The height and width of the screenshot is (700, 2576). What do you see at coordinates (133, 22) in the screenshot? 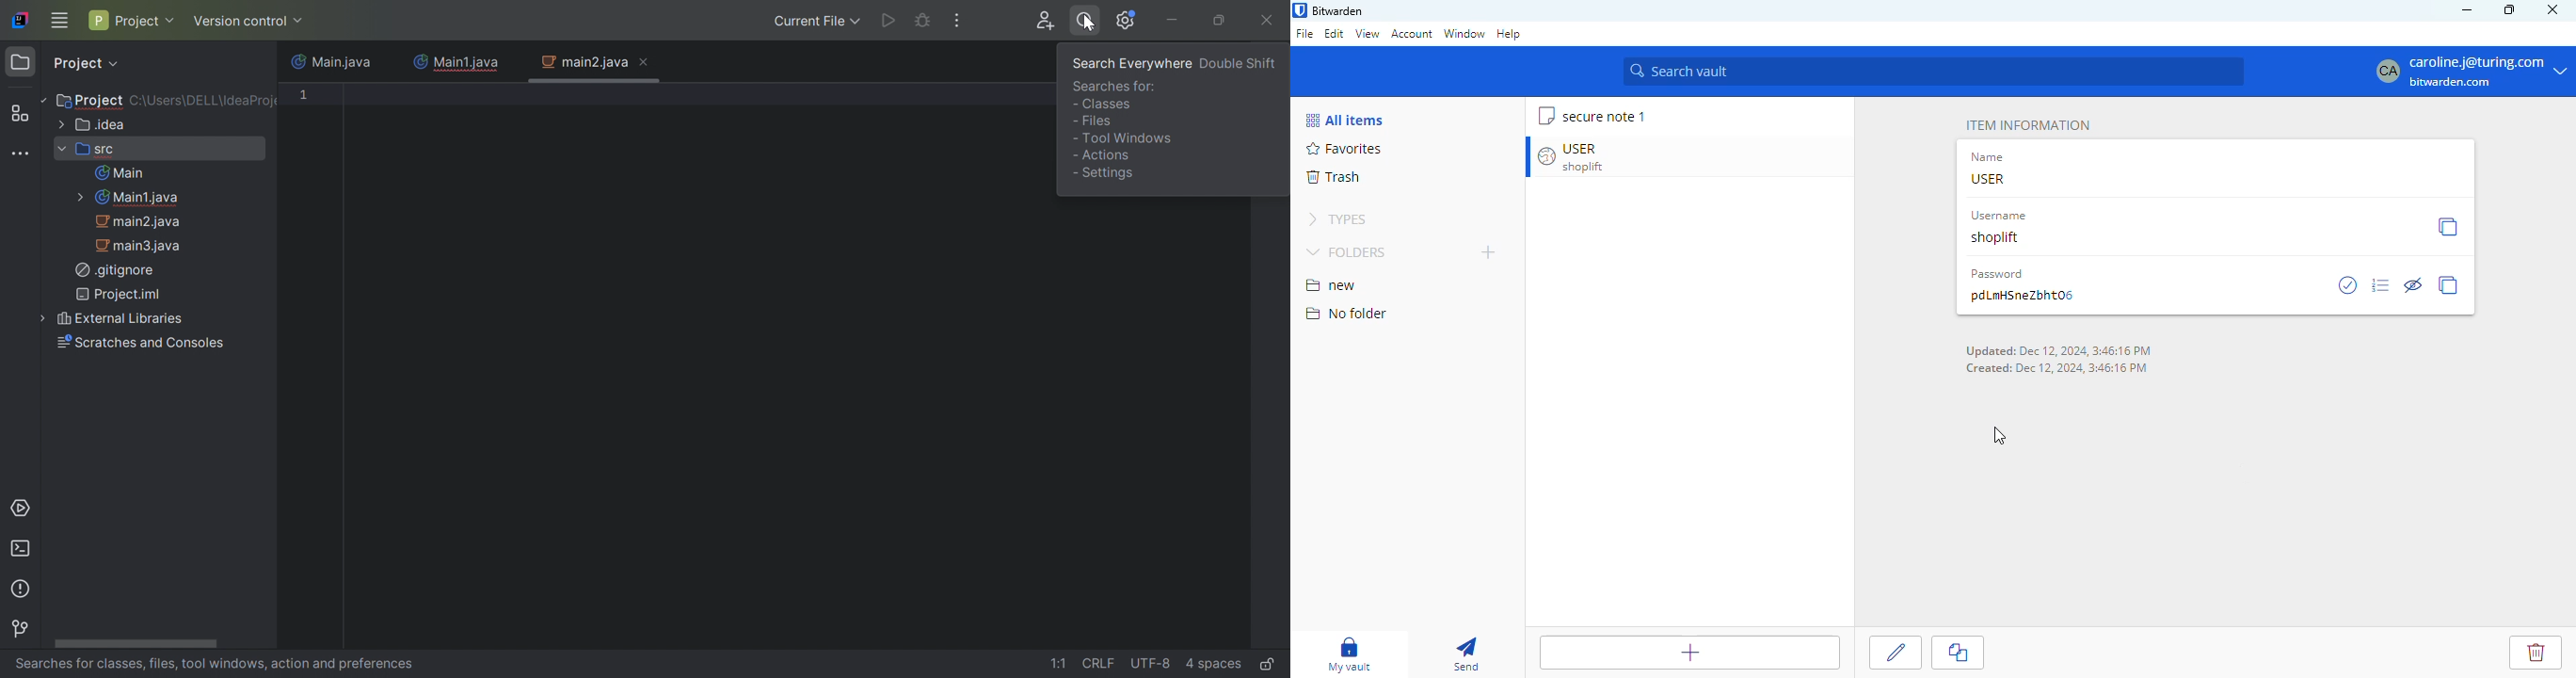
I see `Project` at bounding box center [133, 22].